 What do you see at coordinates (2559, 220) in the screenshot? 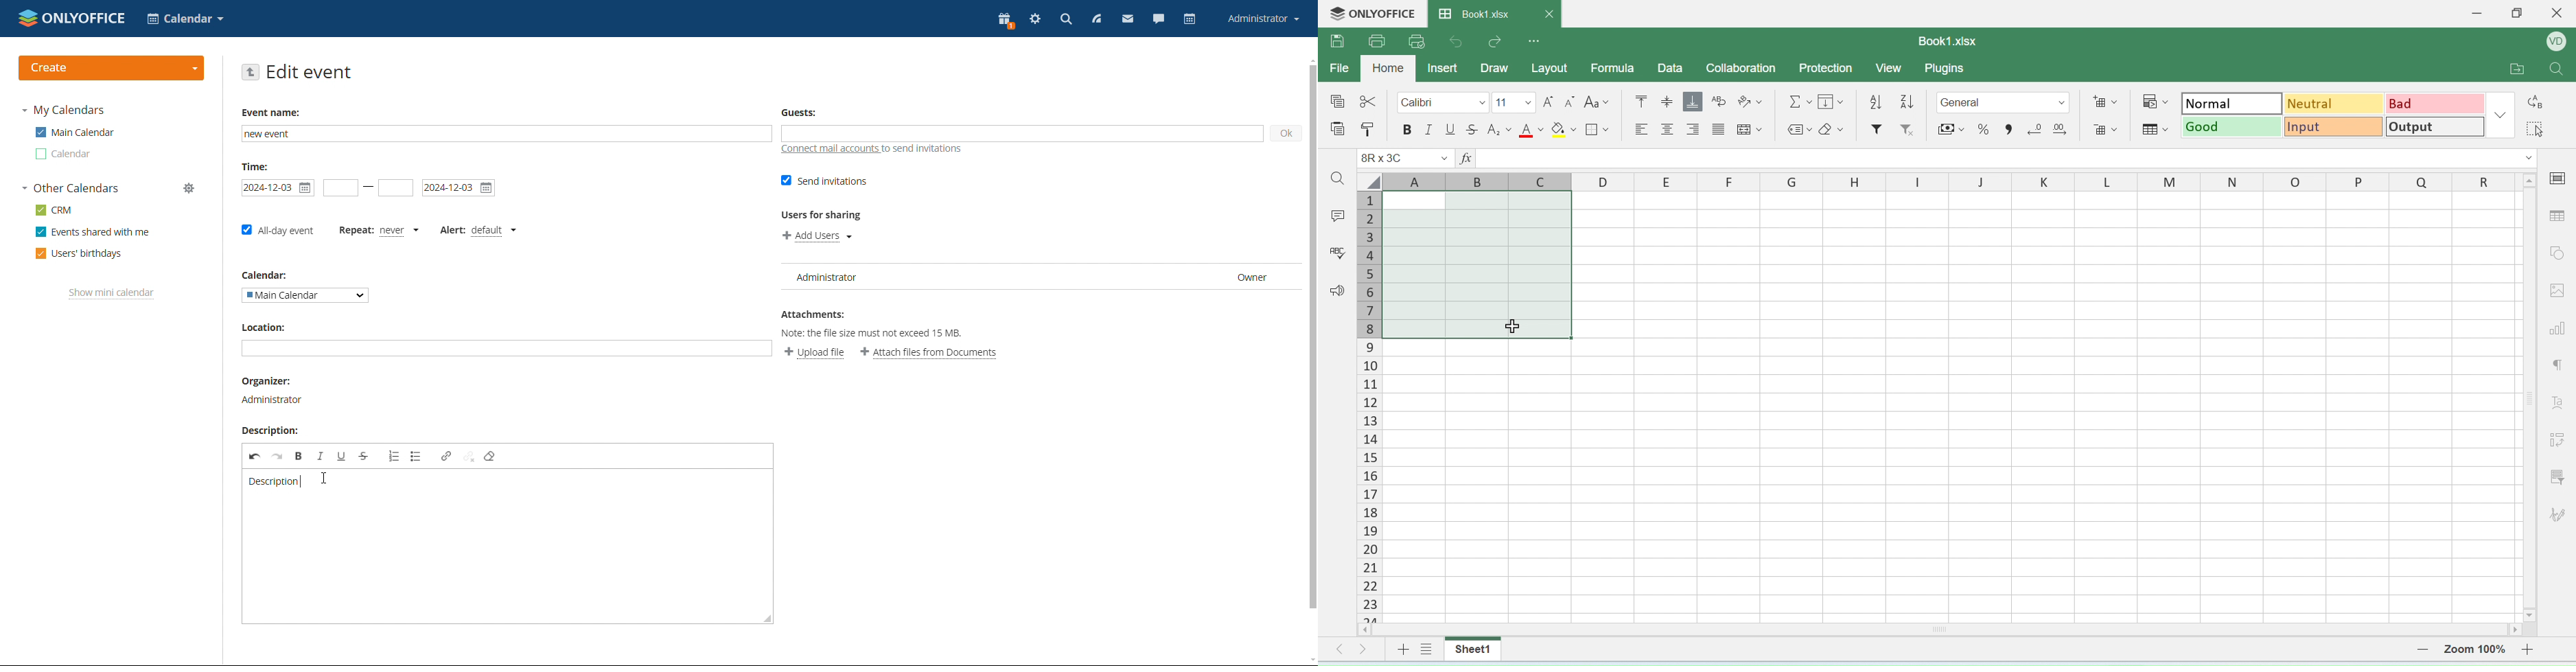
I see `table` at bounding box center [2559, 220].